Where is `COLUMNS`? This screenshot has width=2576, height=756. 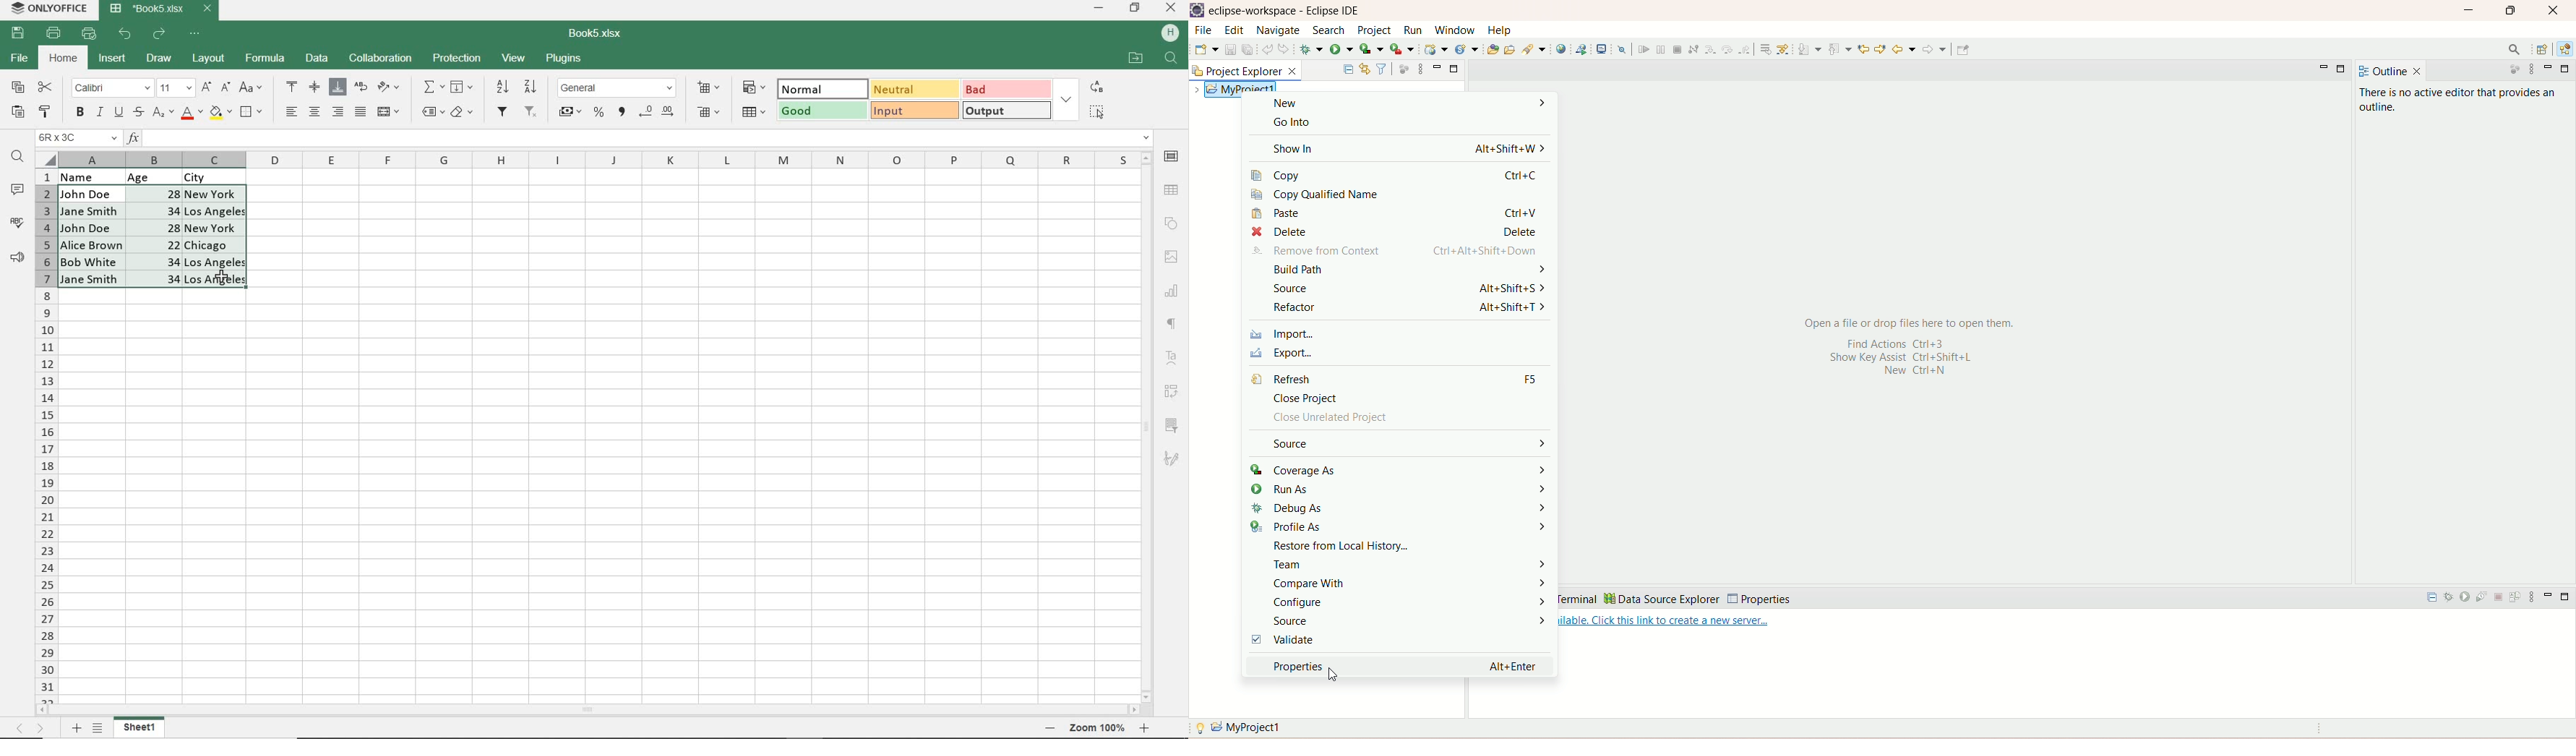
COLUMNS is located at coordinates (46, 435).